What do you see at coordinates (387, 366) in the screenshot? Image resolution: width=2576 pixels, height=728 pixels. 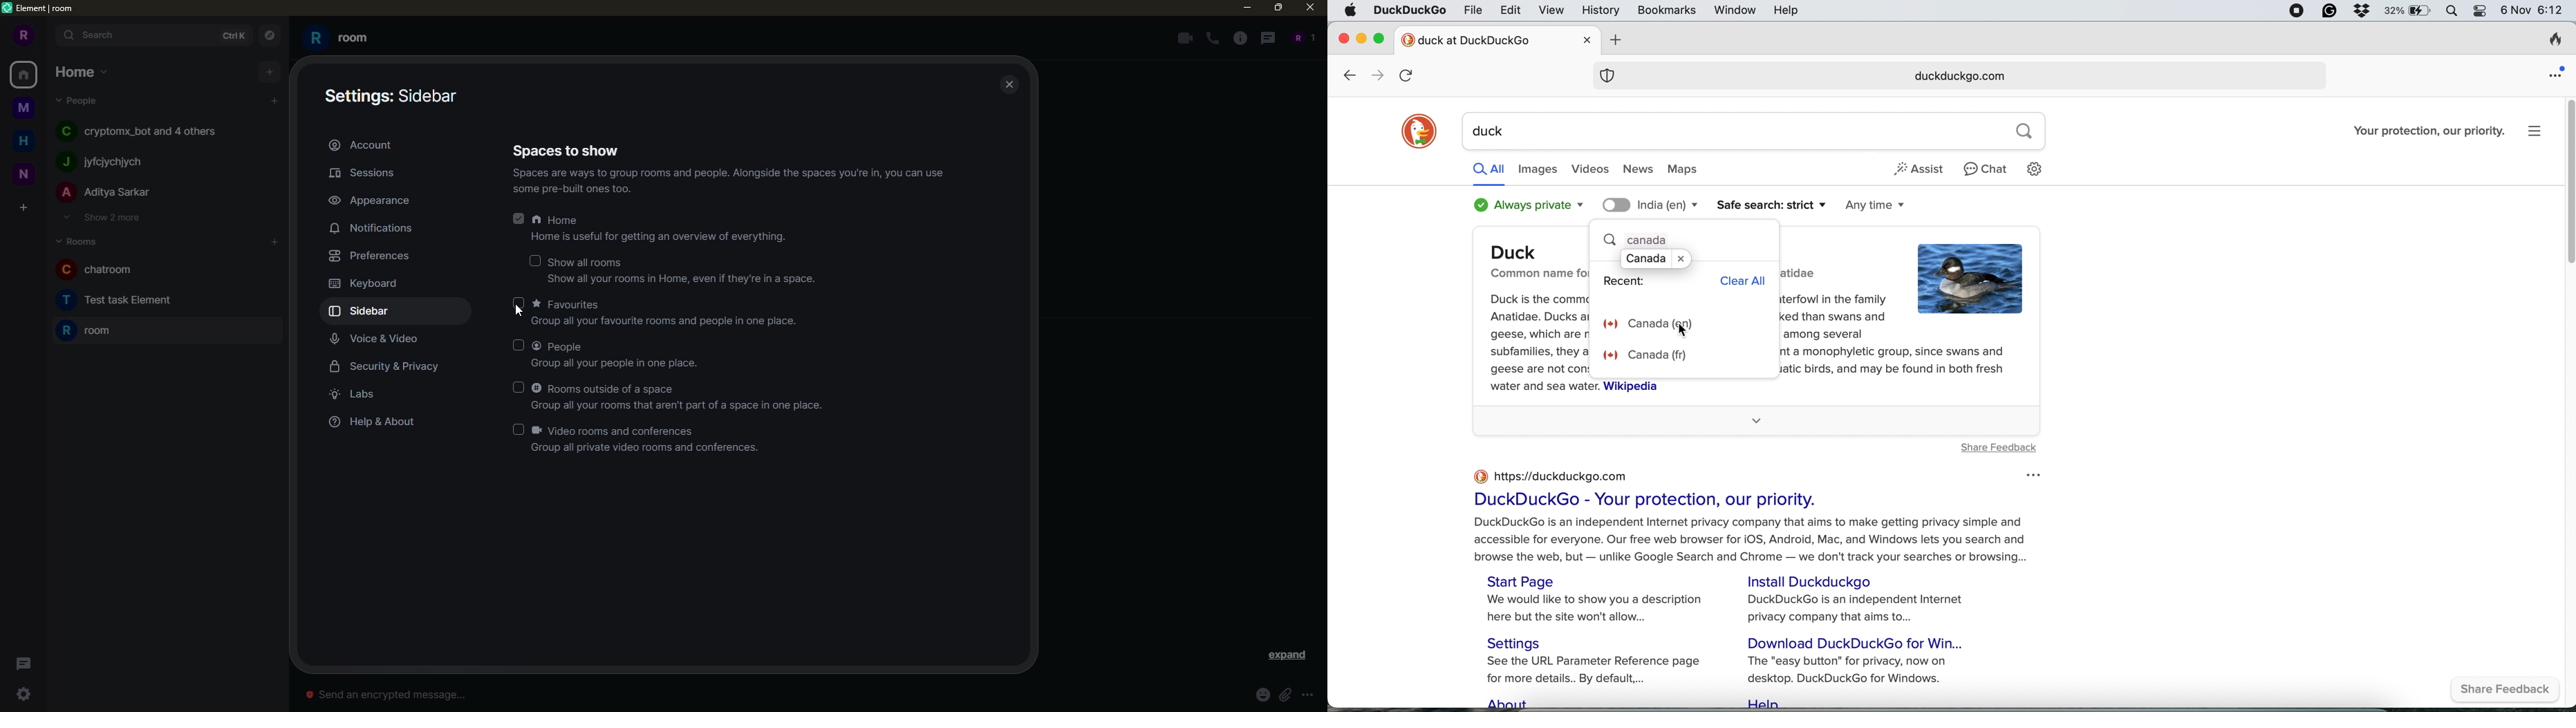 I see `security & privacy` at bounding box center [387, 366].